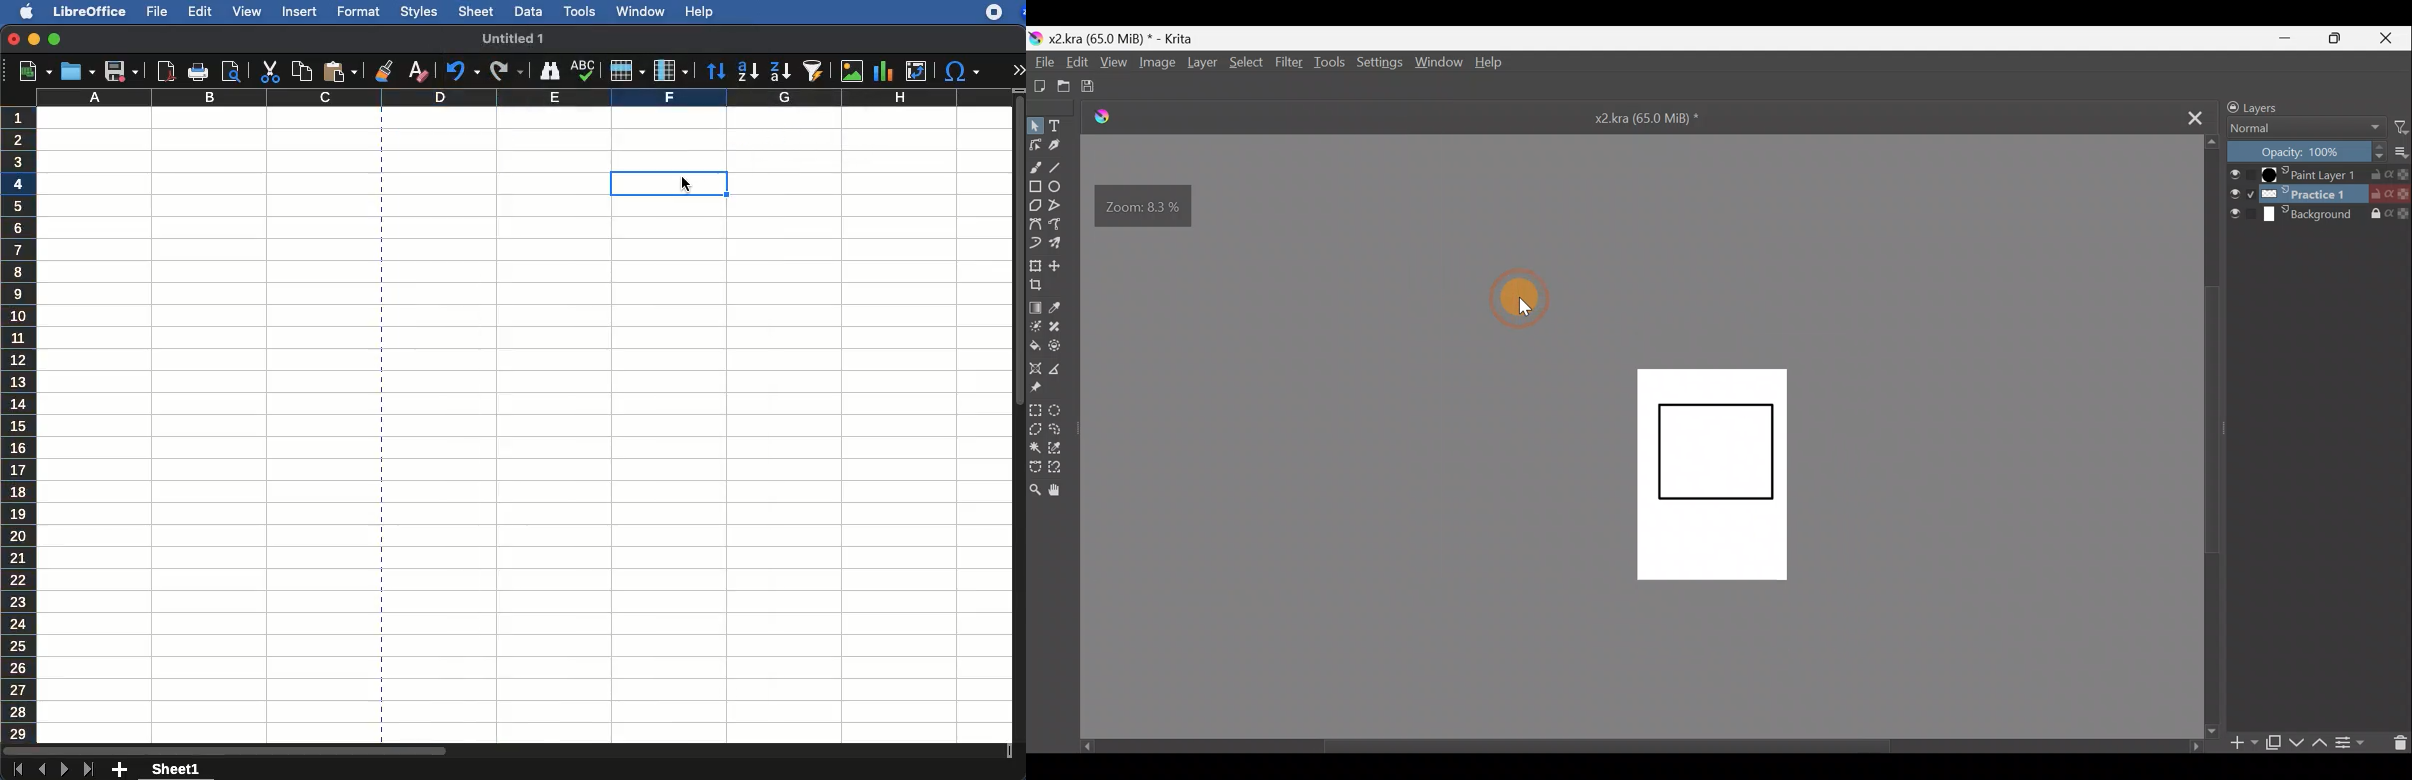 This screenshot has height=784, width=2436. I want to click on Contiguous selection tool, so click(1038, 446).